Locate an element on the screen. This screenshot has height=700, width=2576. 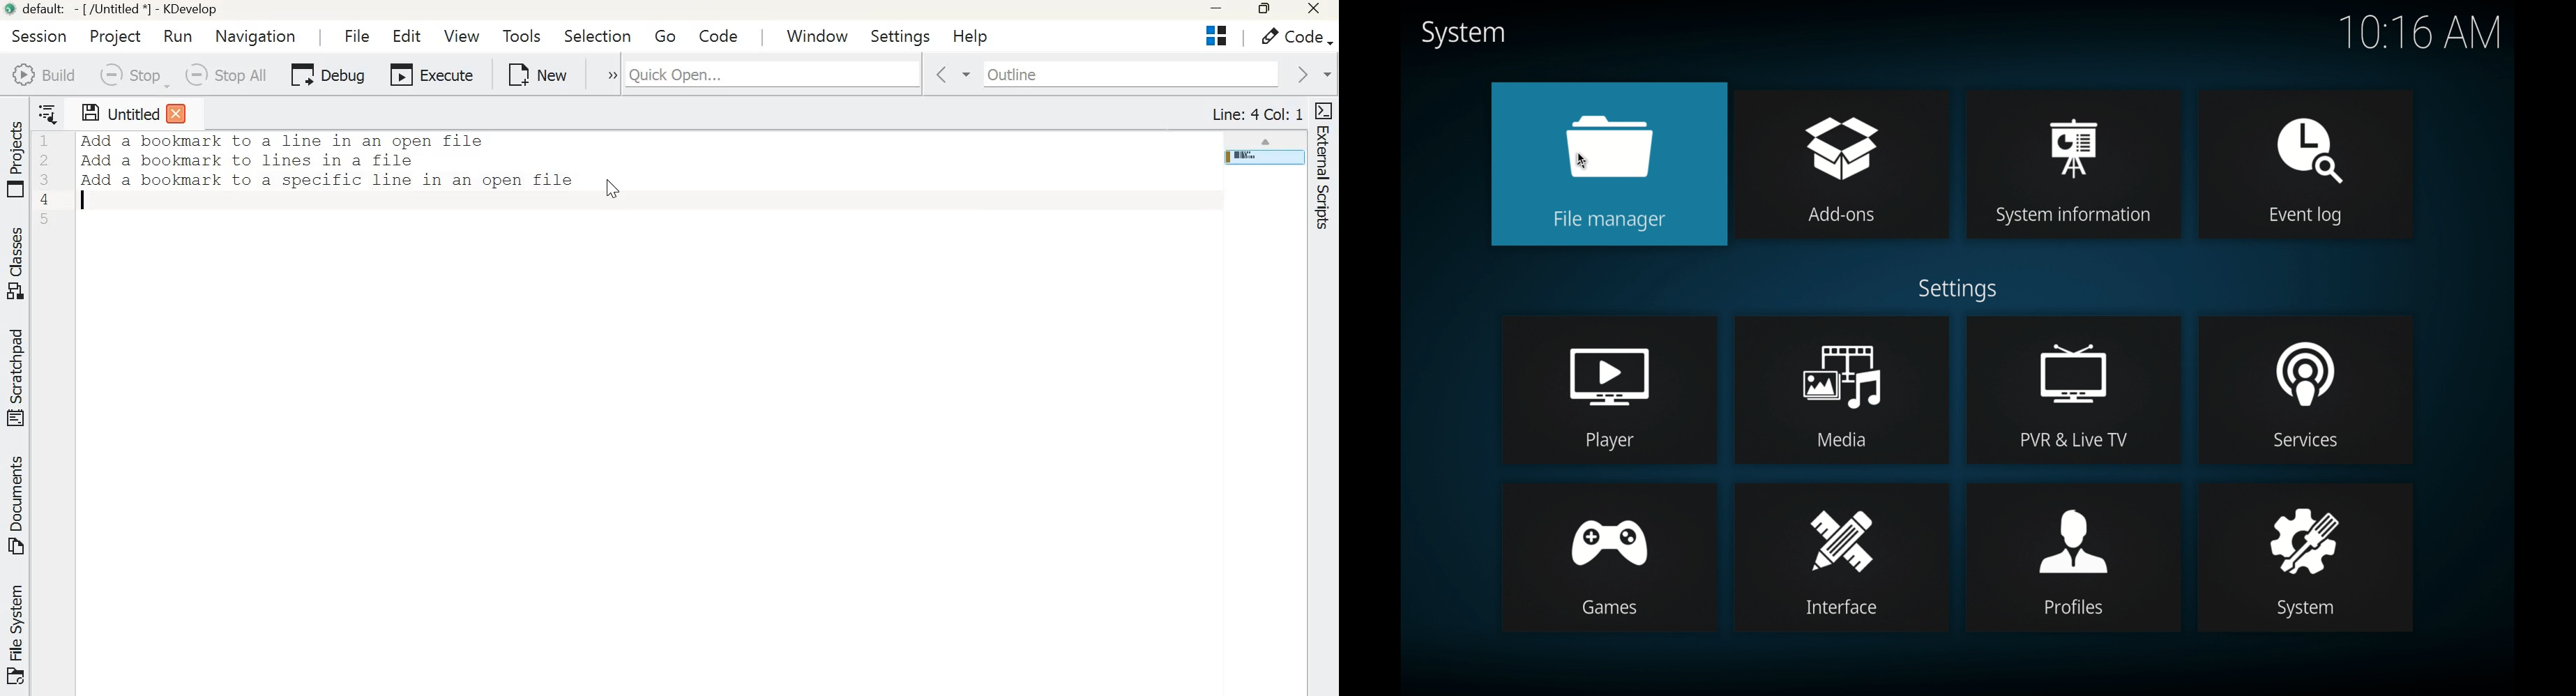
interface is located at coordinates (1841, 557).